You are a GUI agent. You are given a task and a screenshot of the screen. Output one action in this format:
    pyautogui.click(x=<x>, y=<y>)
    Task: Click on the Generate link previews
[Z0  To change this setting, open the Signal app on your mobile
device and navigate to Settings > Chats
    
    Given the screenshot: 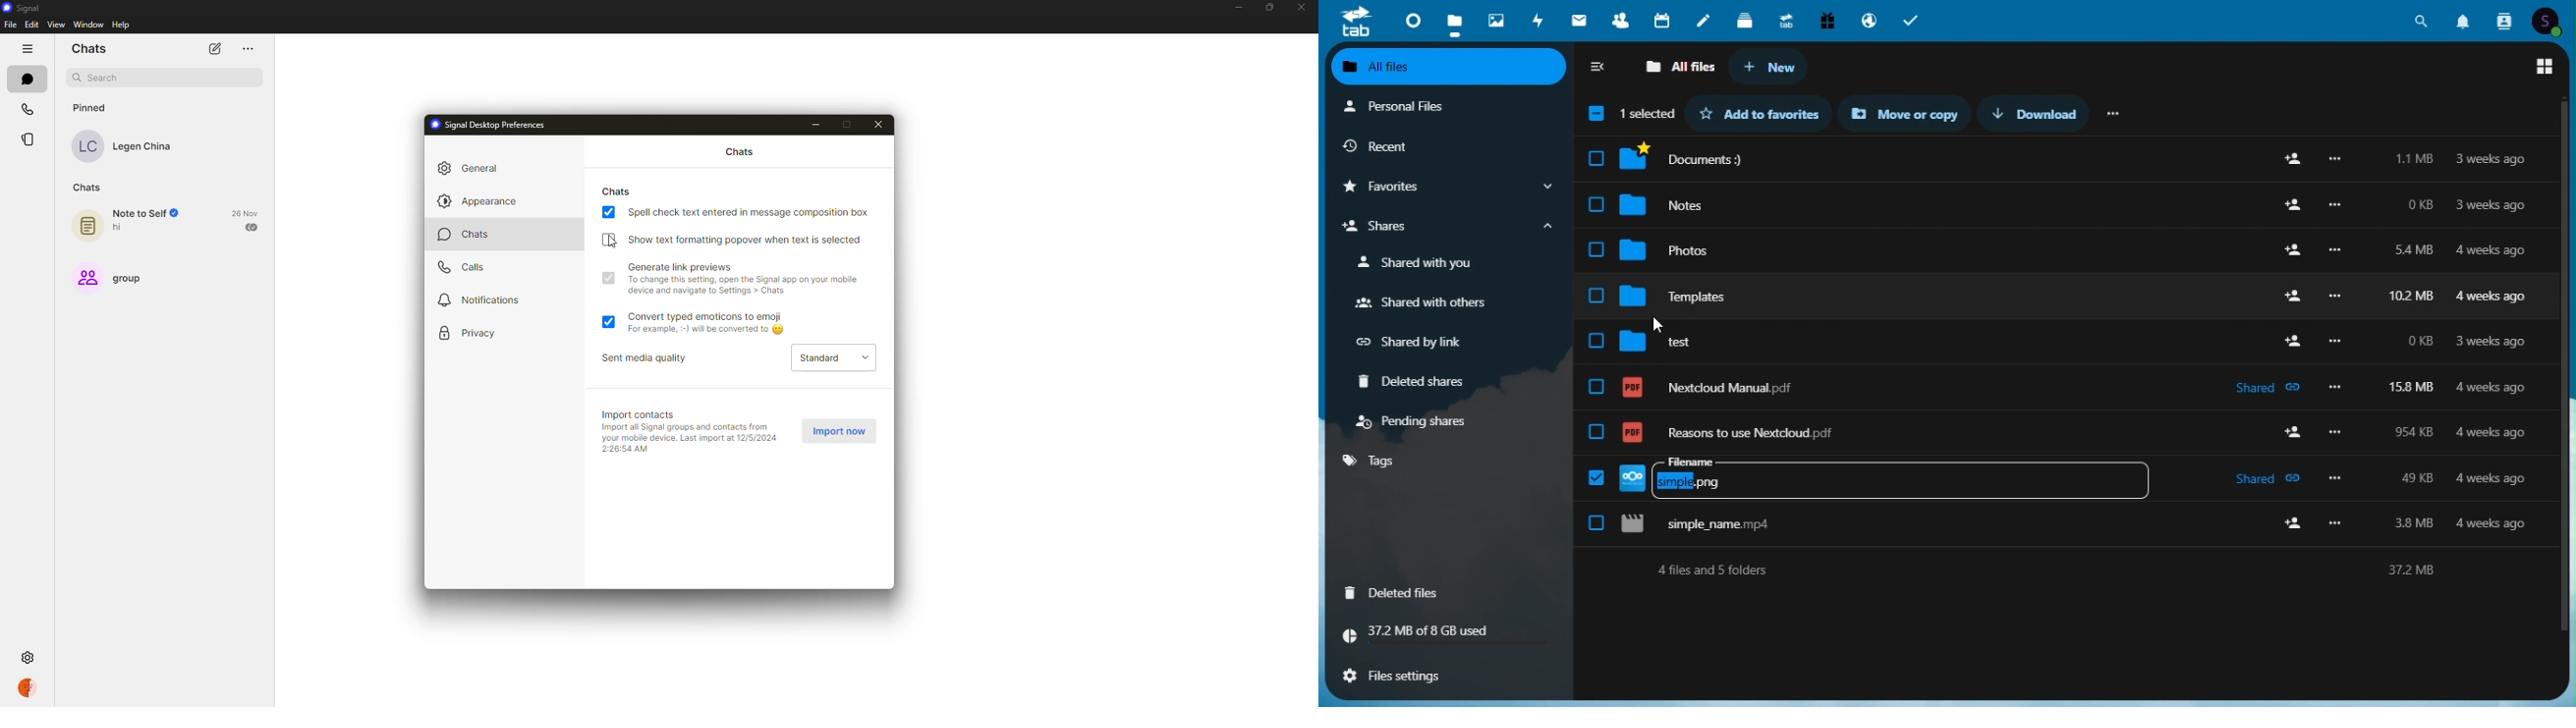 What is the action you would take?
    pyautogui.click(x=749, y=281)
    